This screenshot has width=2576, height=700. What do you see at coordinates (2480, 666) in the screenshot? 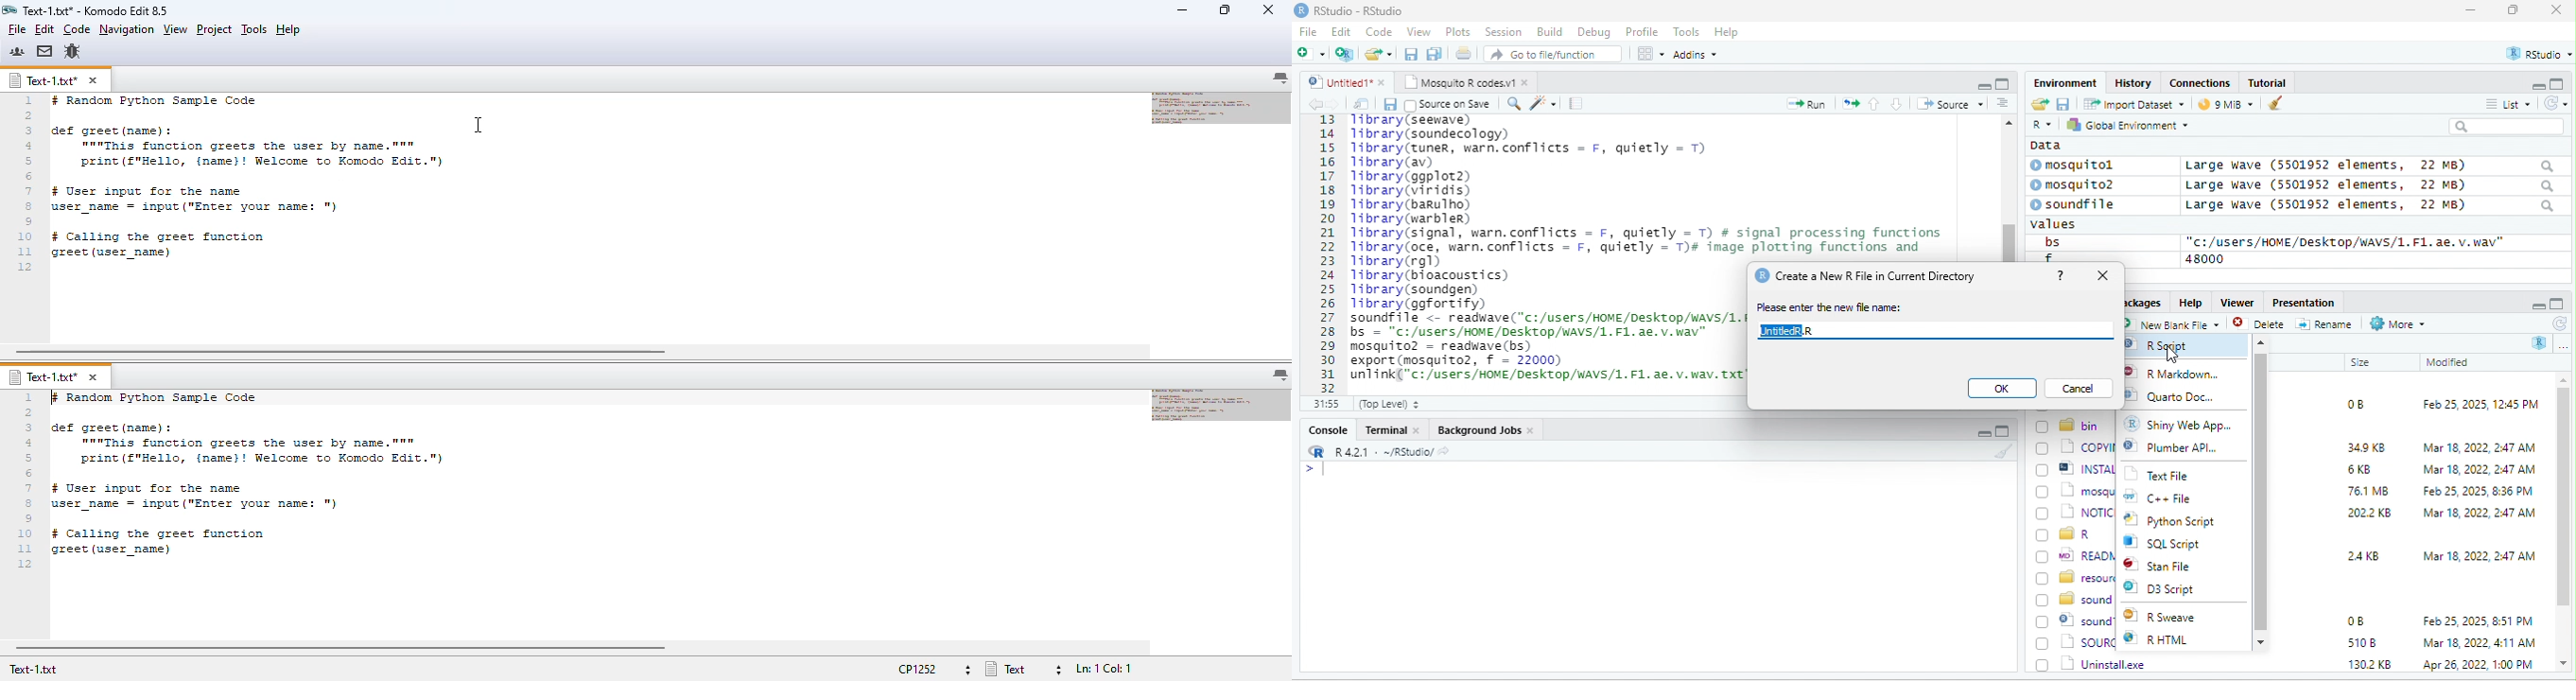
I see `Apr 26, 2022, 1:00 PM` at bounding box center [2480, 666].